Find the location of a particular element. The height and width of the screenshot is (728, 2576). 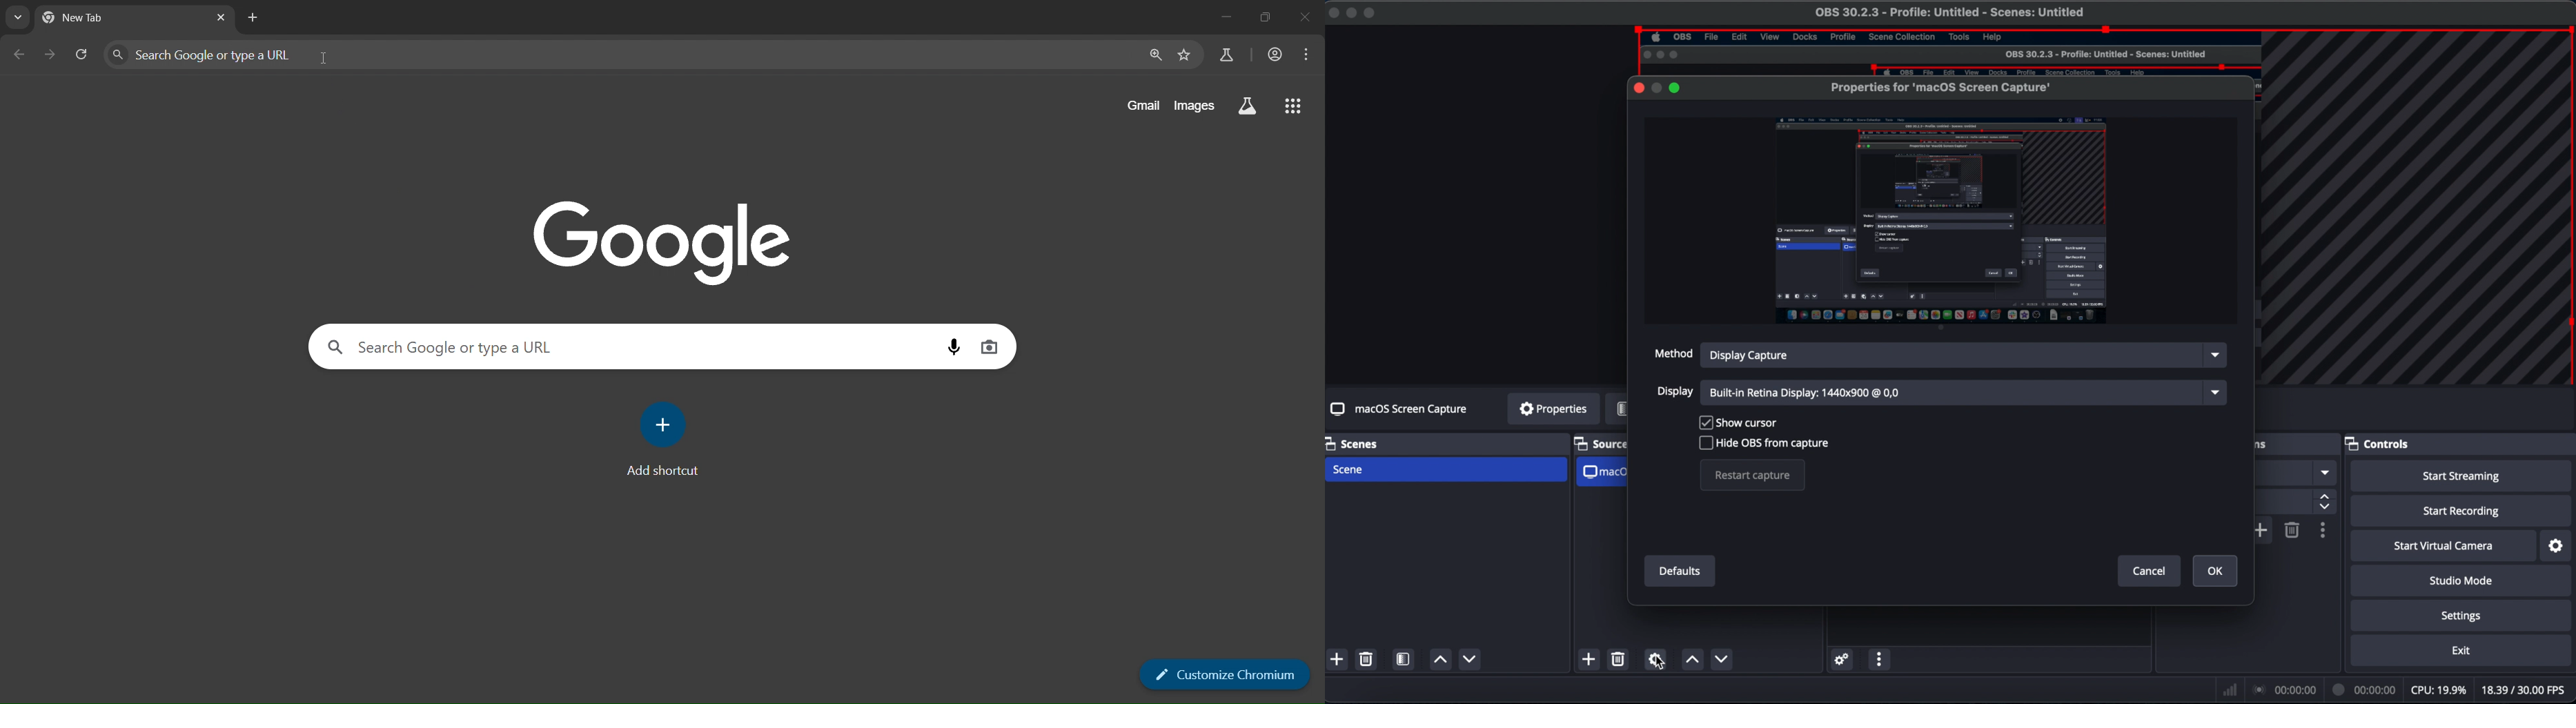

scenes is located at coordinates (1356, 444).